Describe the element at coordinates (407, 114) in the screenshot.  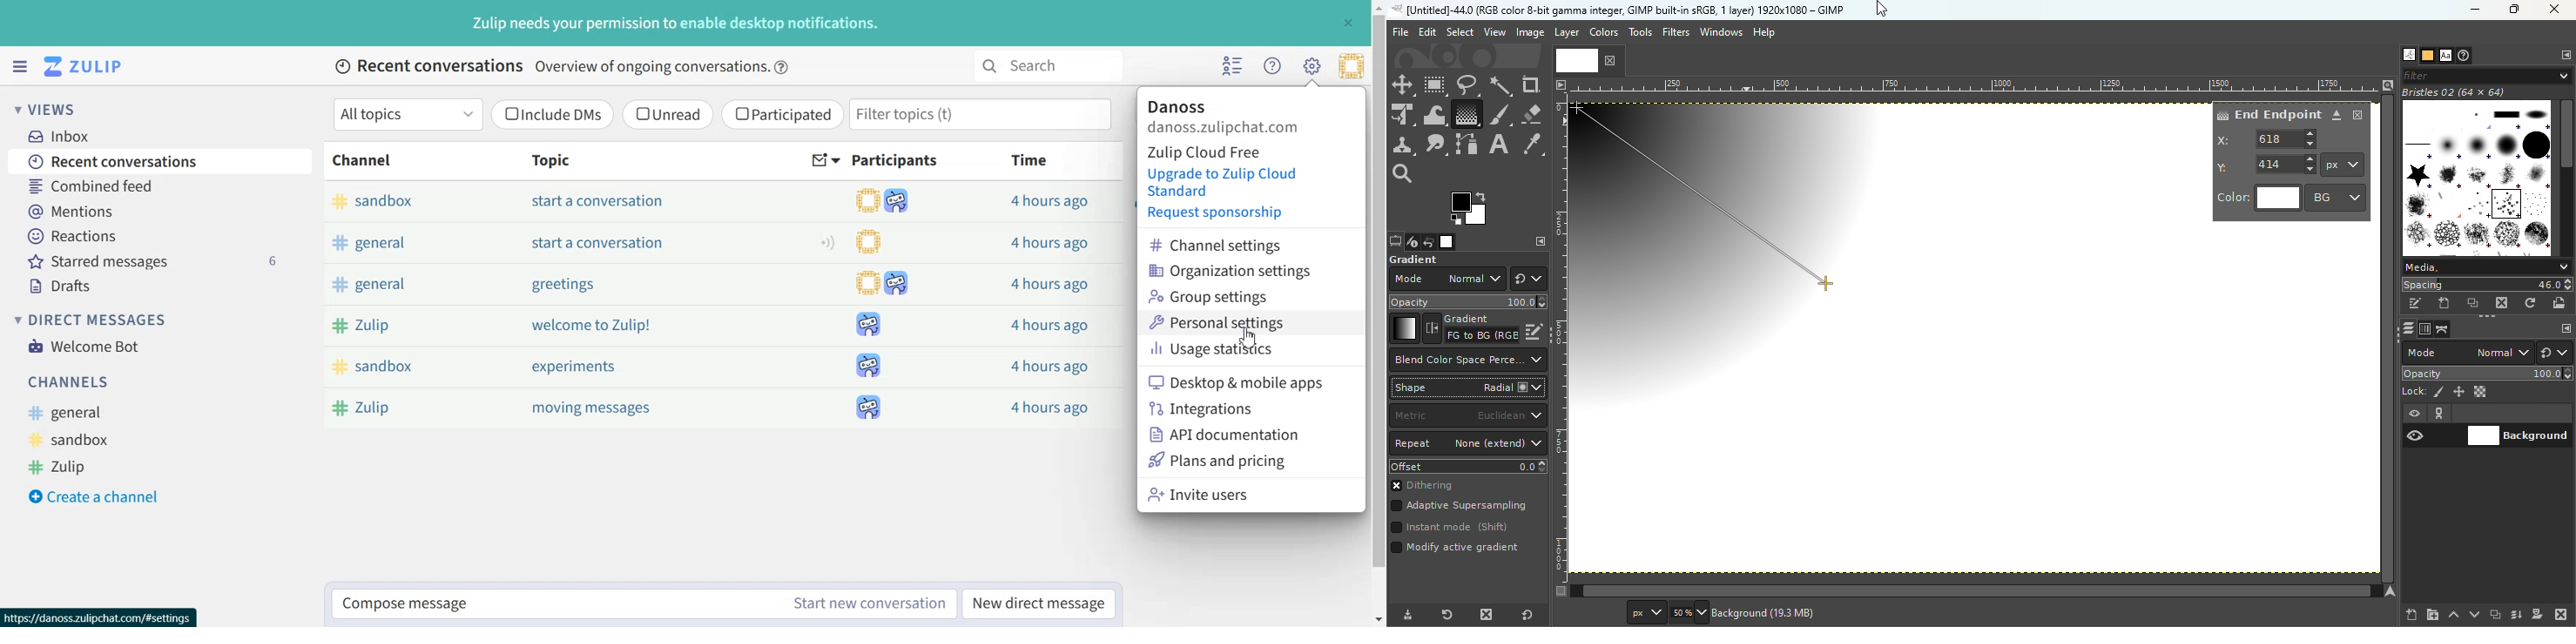
I see `All topics` at that location.